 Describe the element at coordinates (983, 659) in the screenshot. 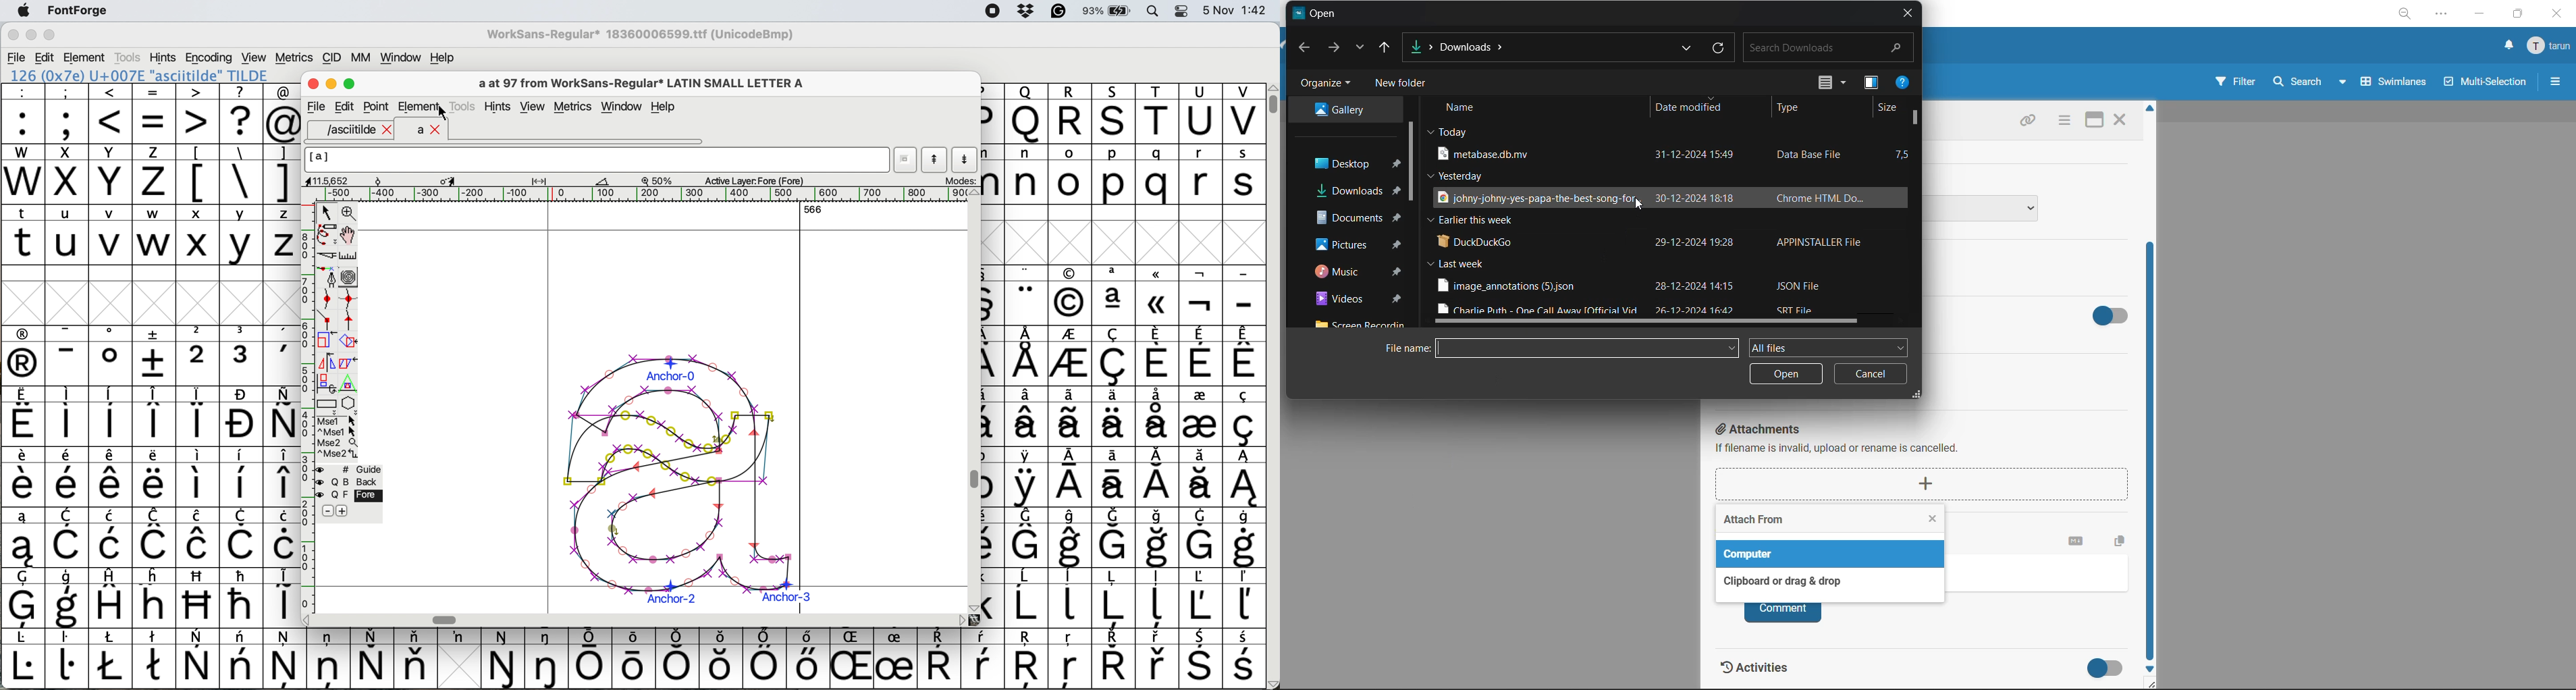

I see `symbol` at that location.